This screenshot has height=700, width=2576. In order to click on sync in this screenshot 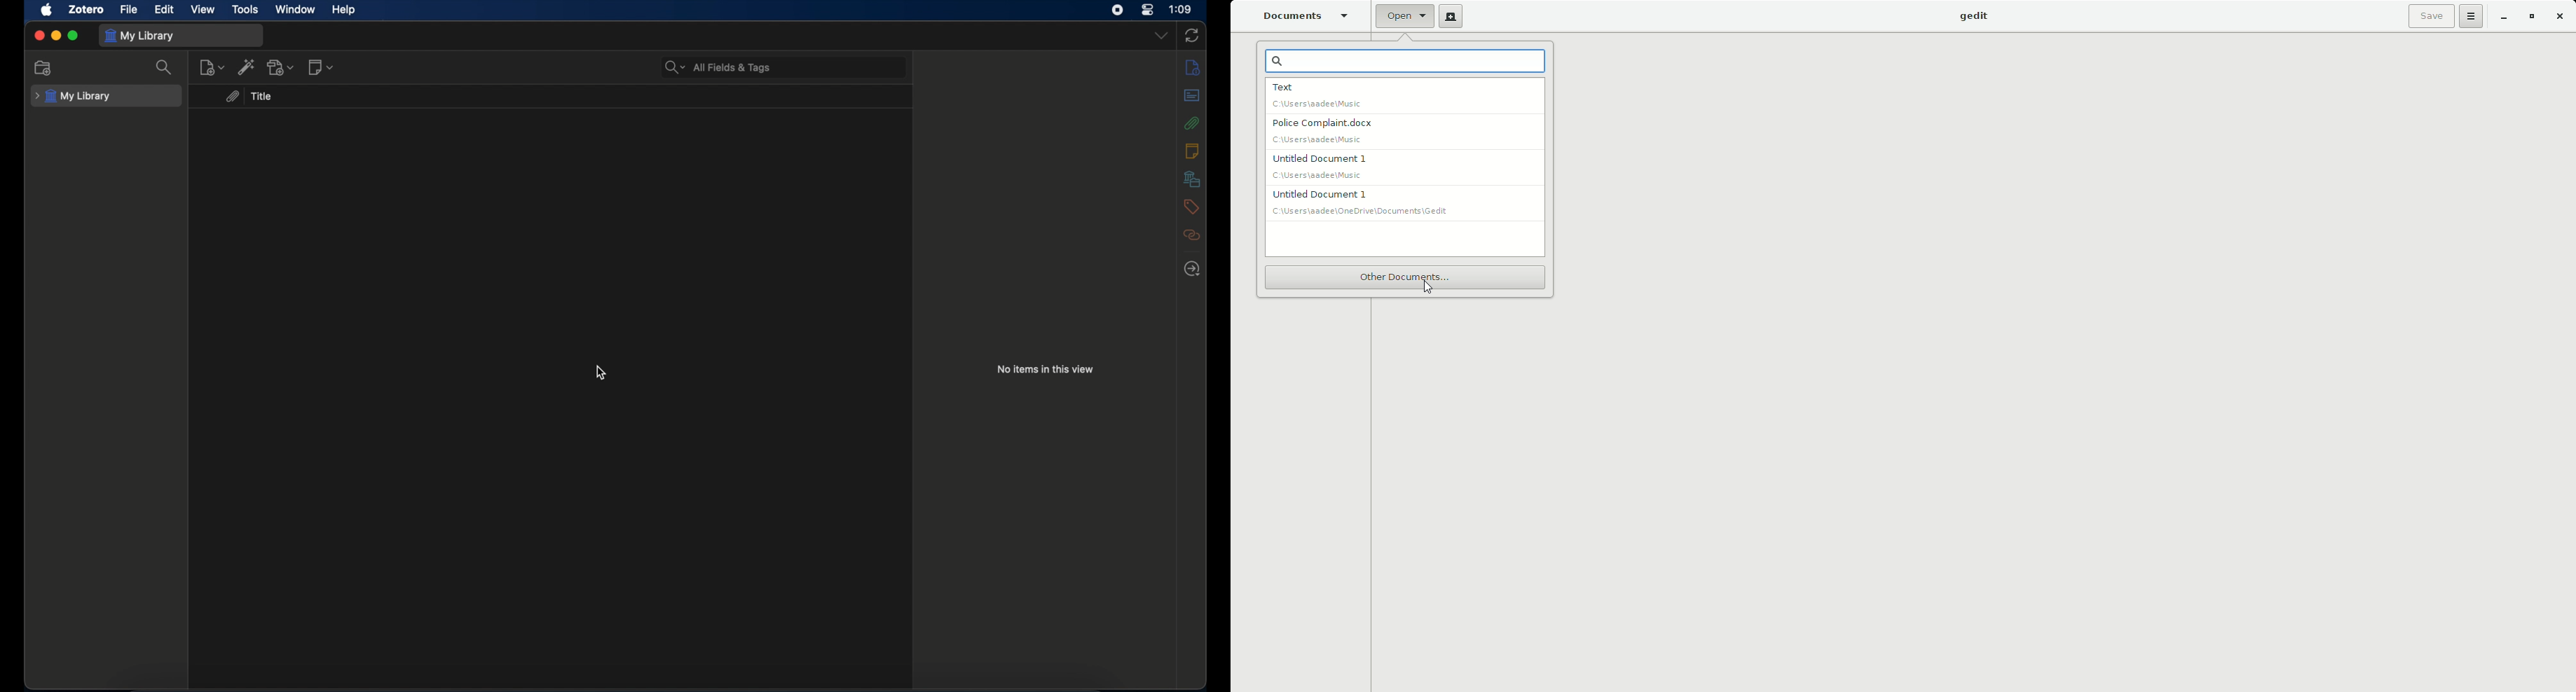, I will do `click(1193, 35)`.